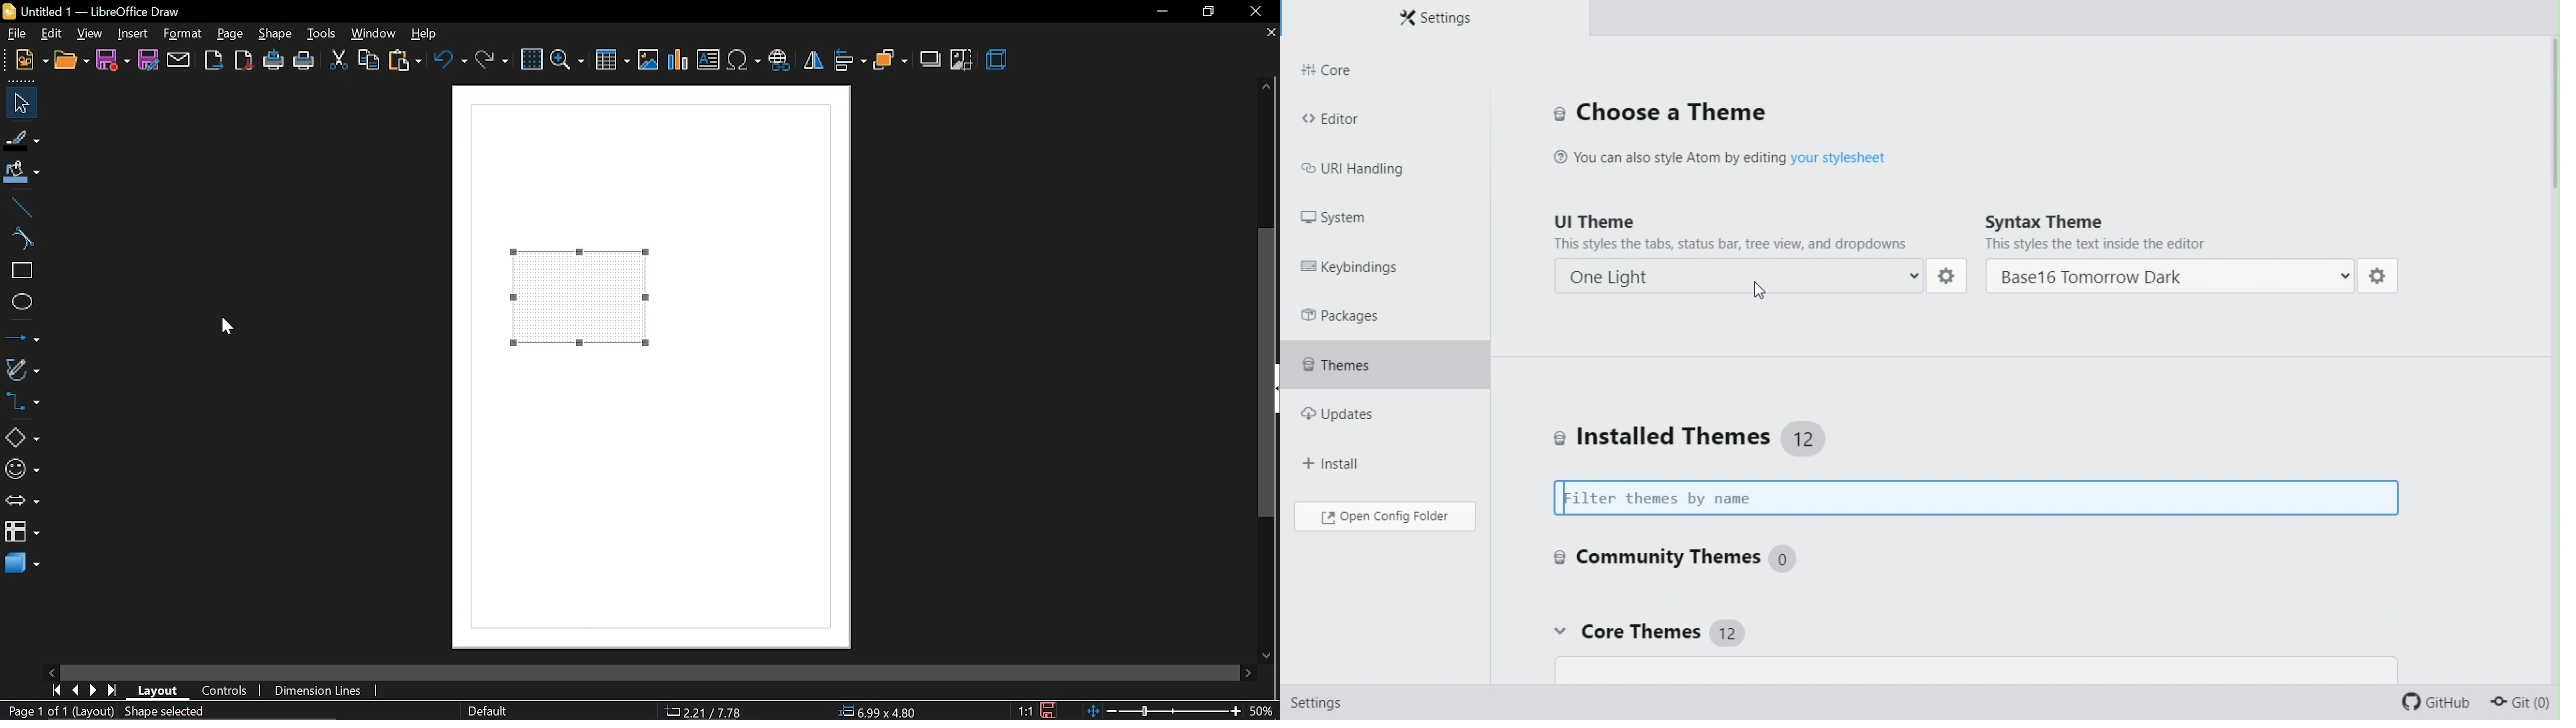 The image size is (2576, 728). What do you see at coordinates (2379, 280) in the screenshot?
I see `settings` at bounding box center [2379, 280].